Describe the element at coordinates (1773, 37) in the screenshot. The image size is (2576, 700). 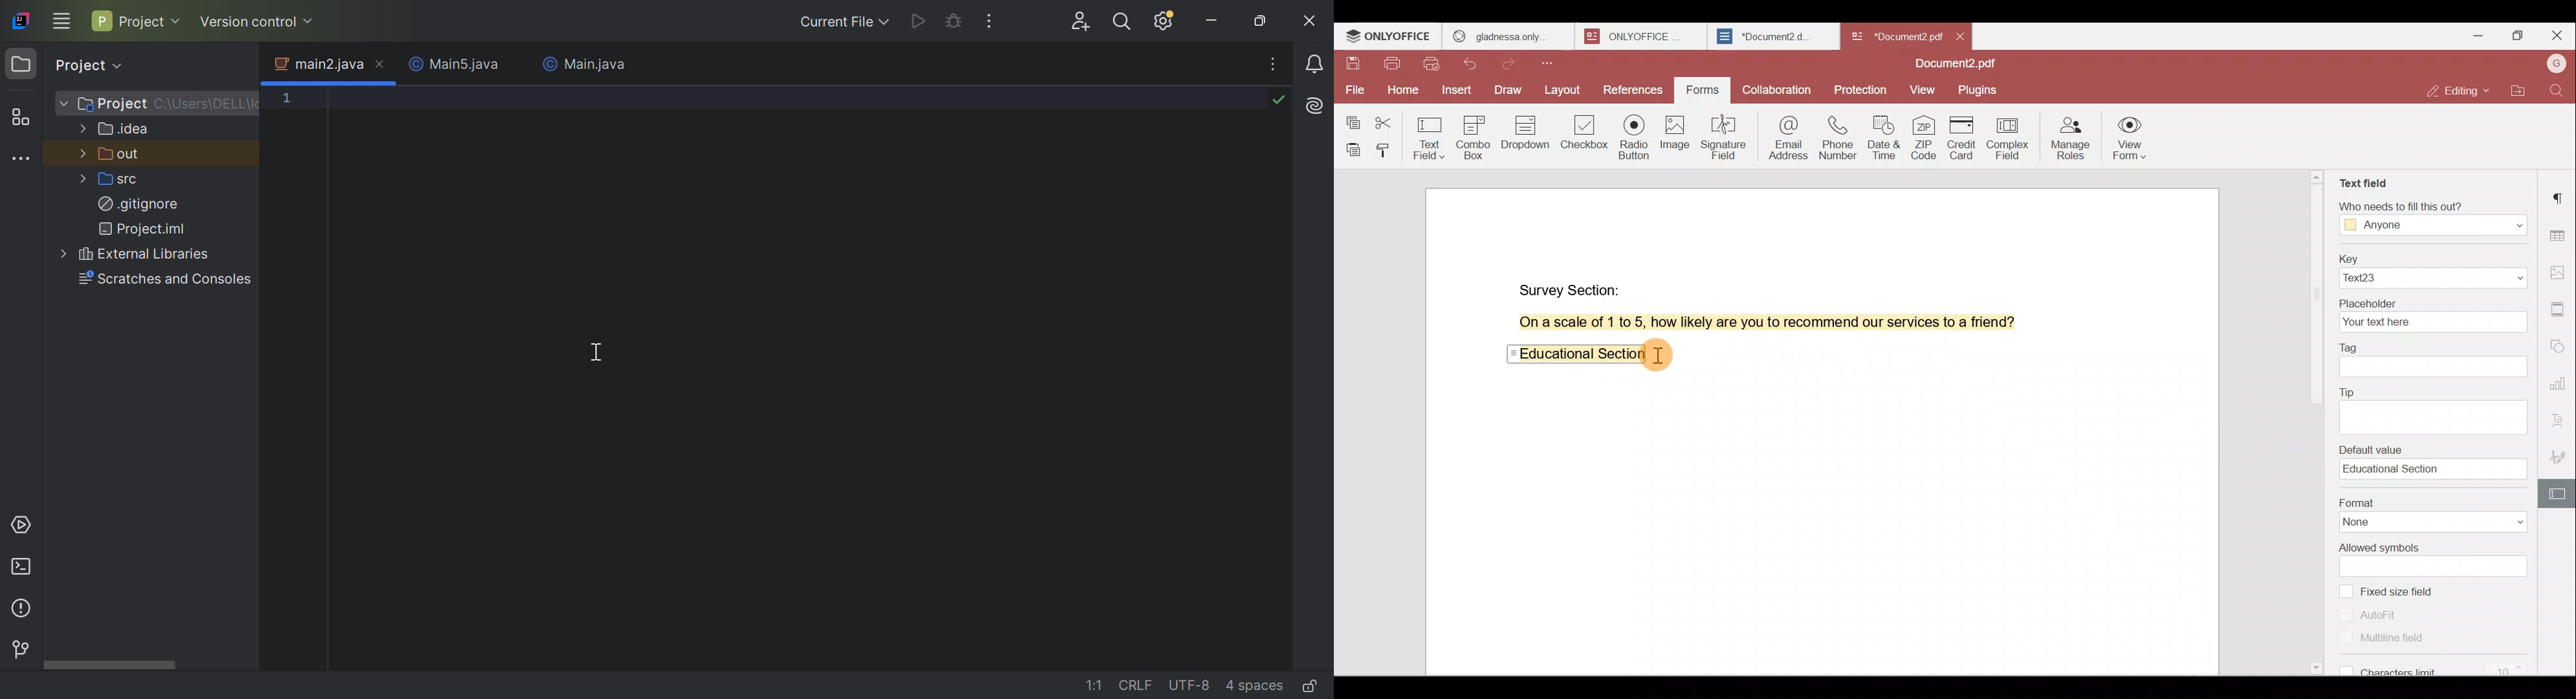
I see `Document2.d` at that location.